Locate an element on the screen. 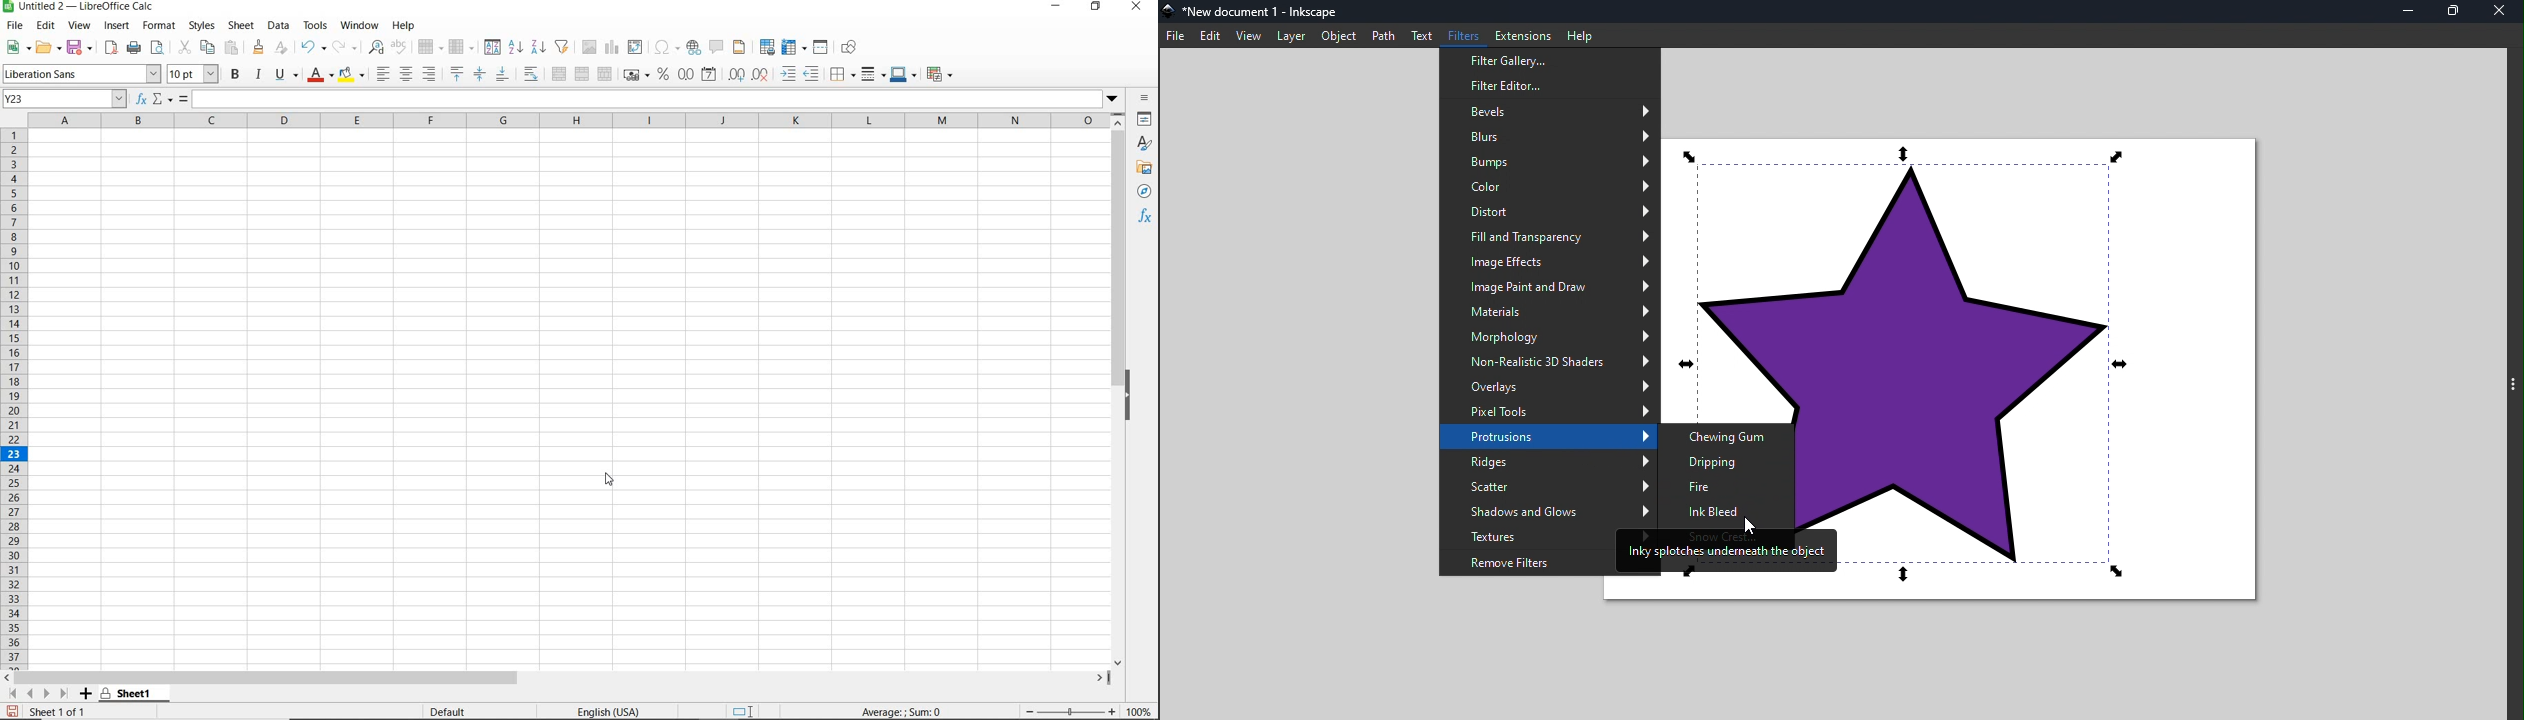 The image size is (2548, 728). SPLIT WINDOW is located at coordinates (820, 46).